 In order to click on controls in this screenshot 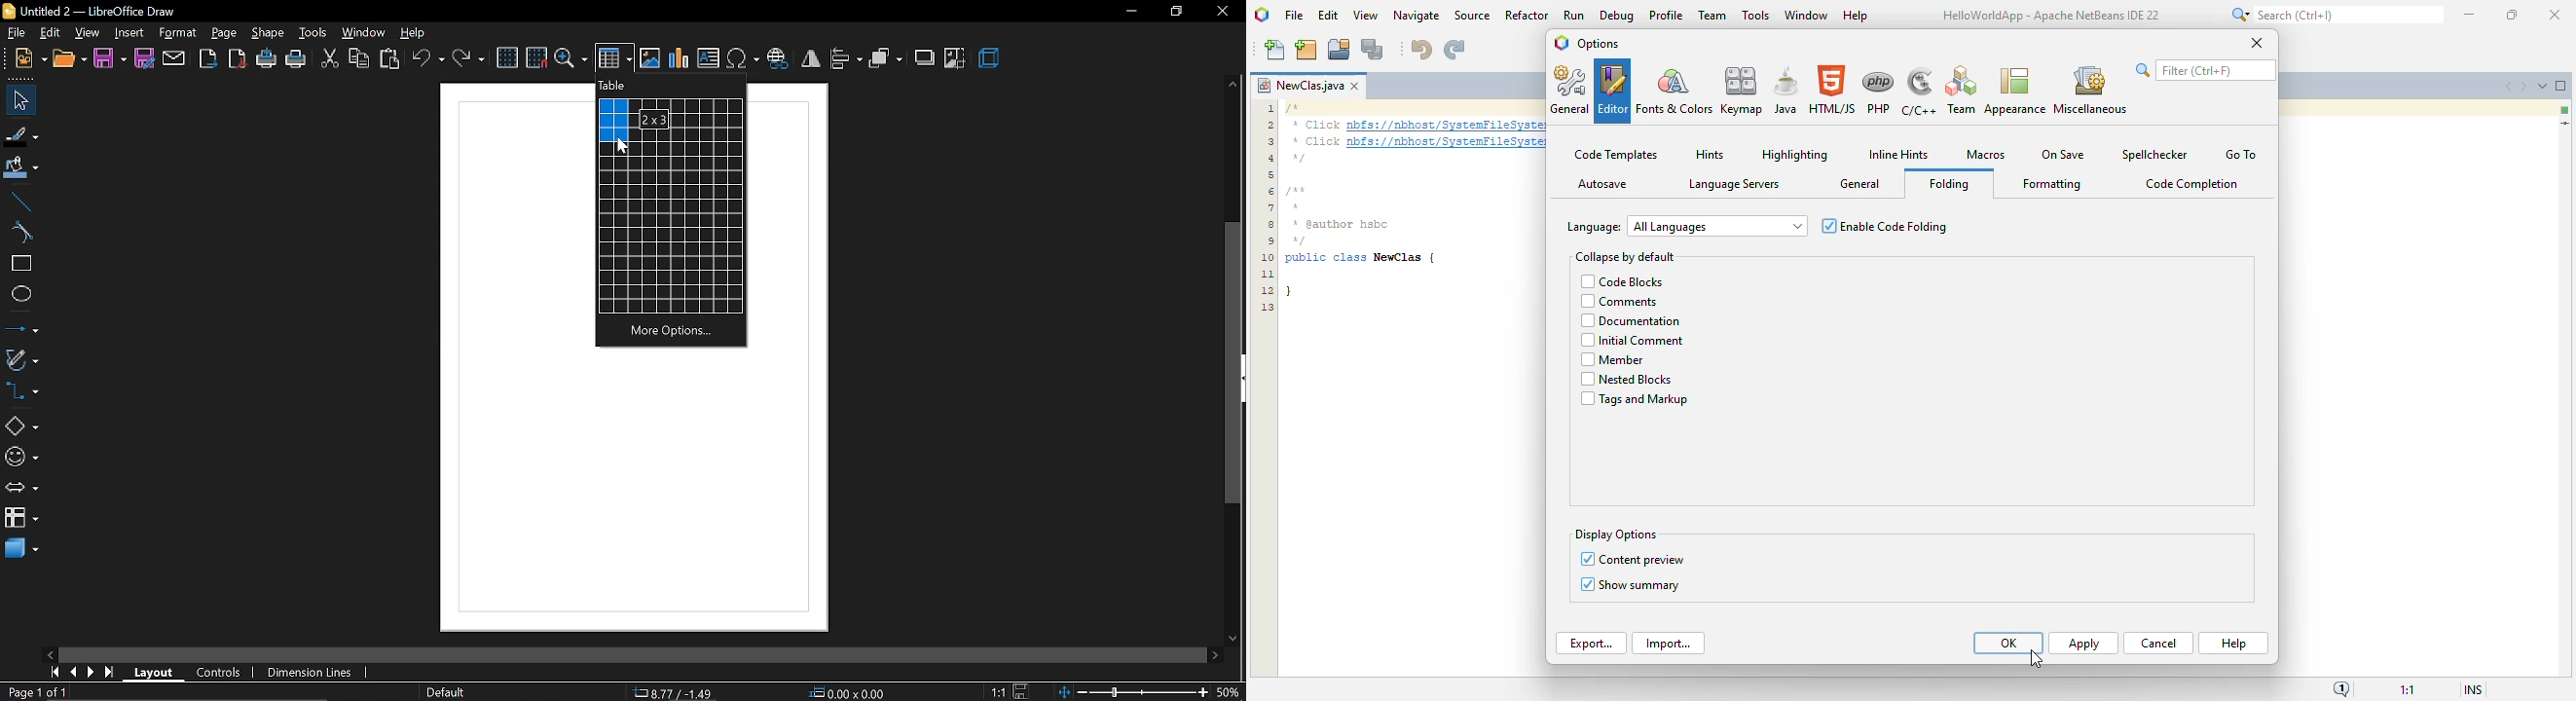, I will do `click(220, 672)`.